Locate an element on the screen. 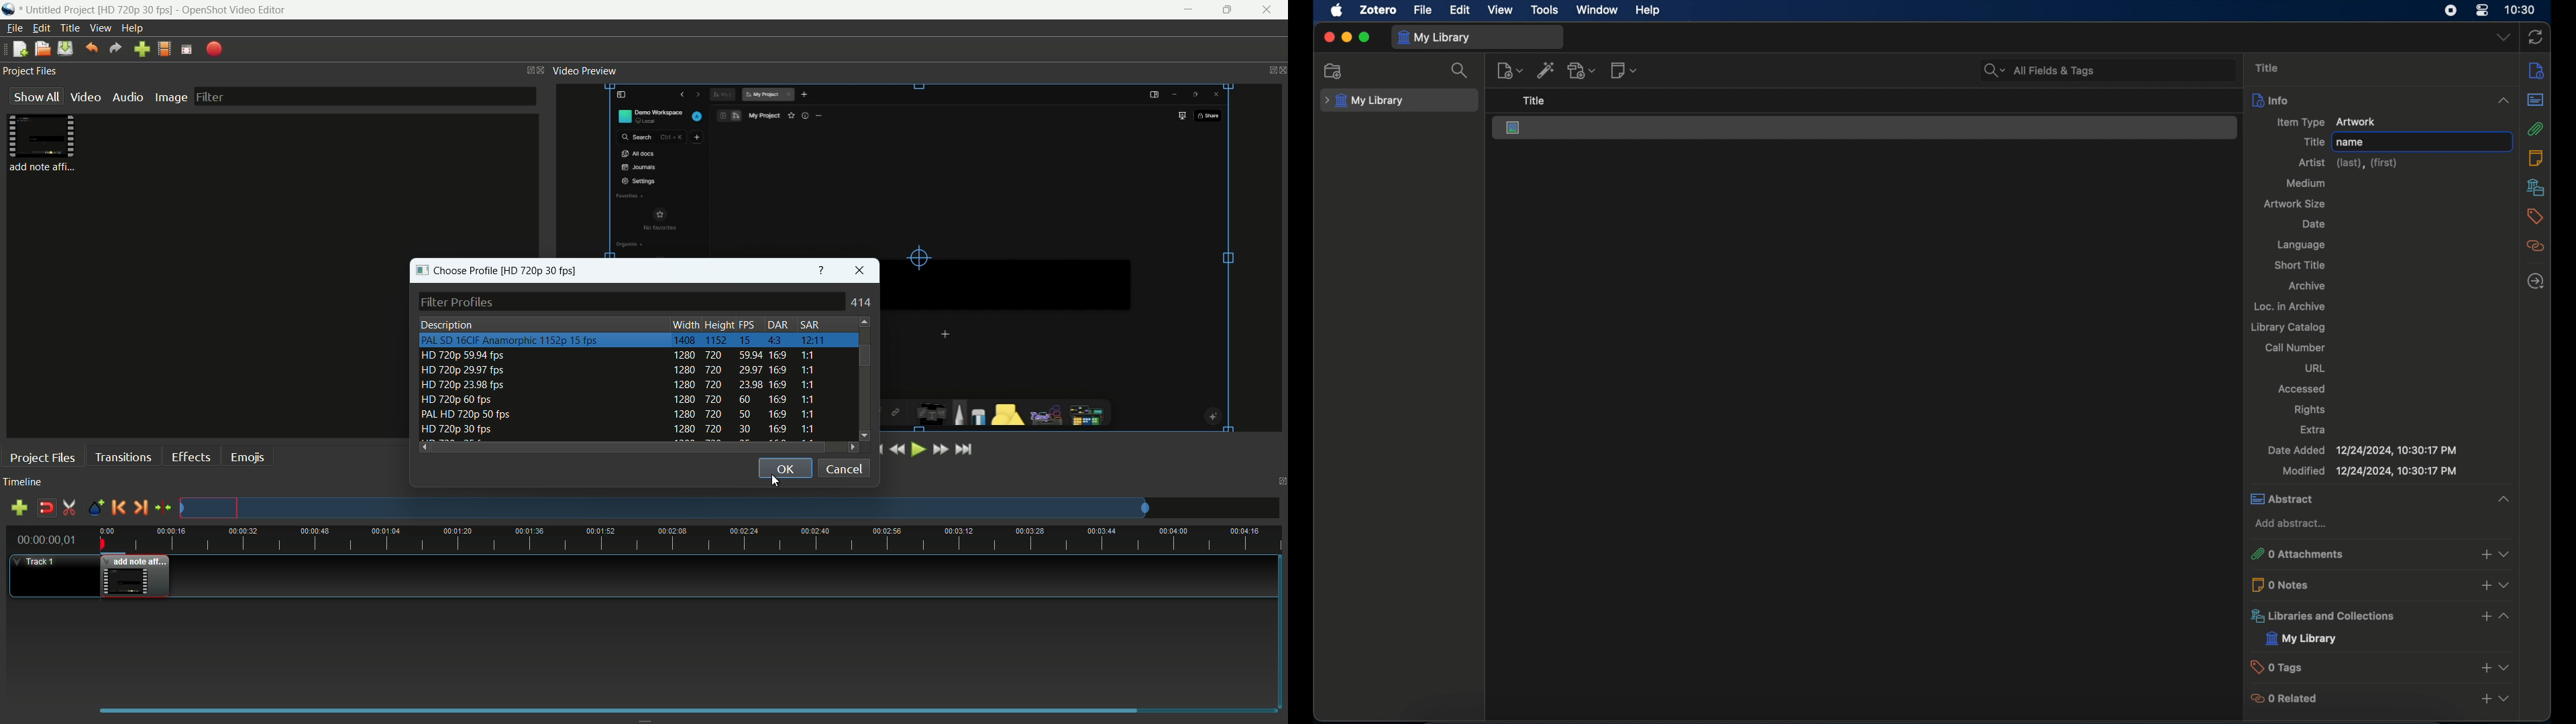  expand section is located at coordinates (2504, 500).